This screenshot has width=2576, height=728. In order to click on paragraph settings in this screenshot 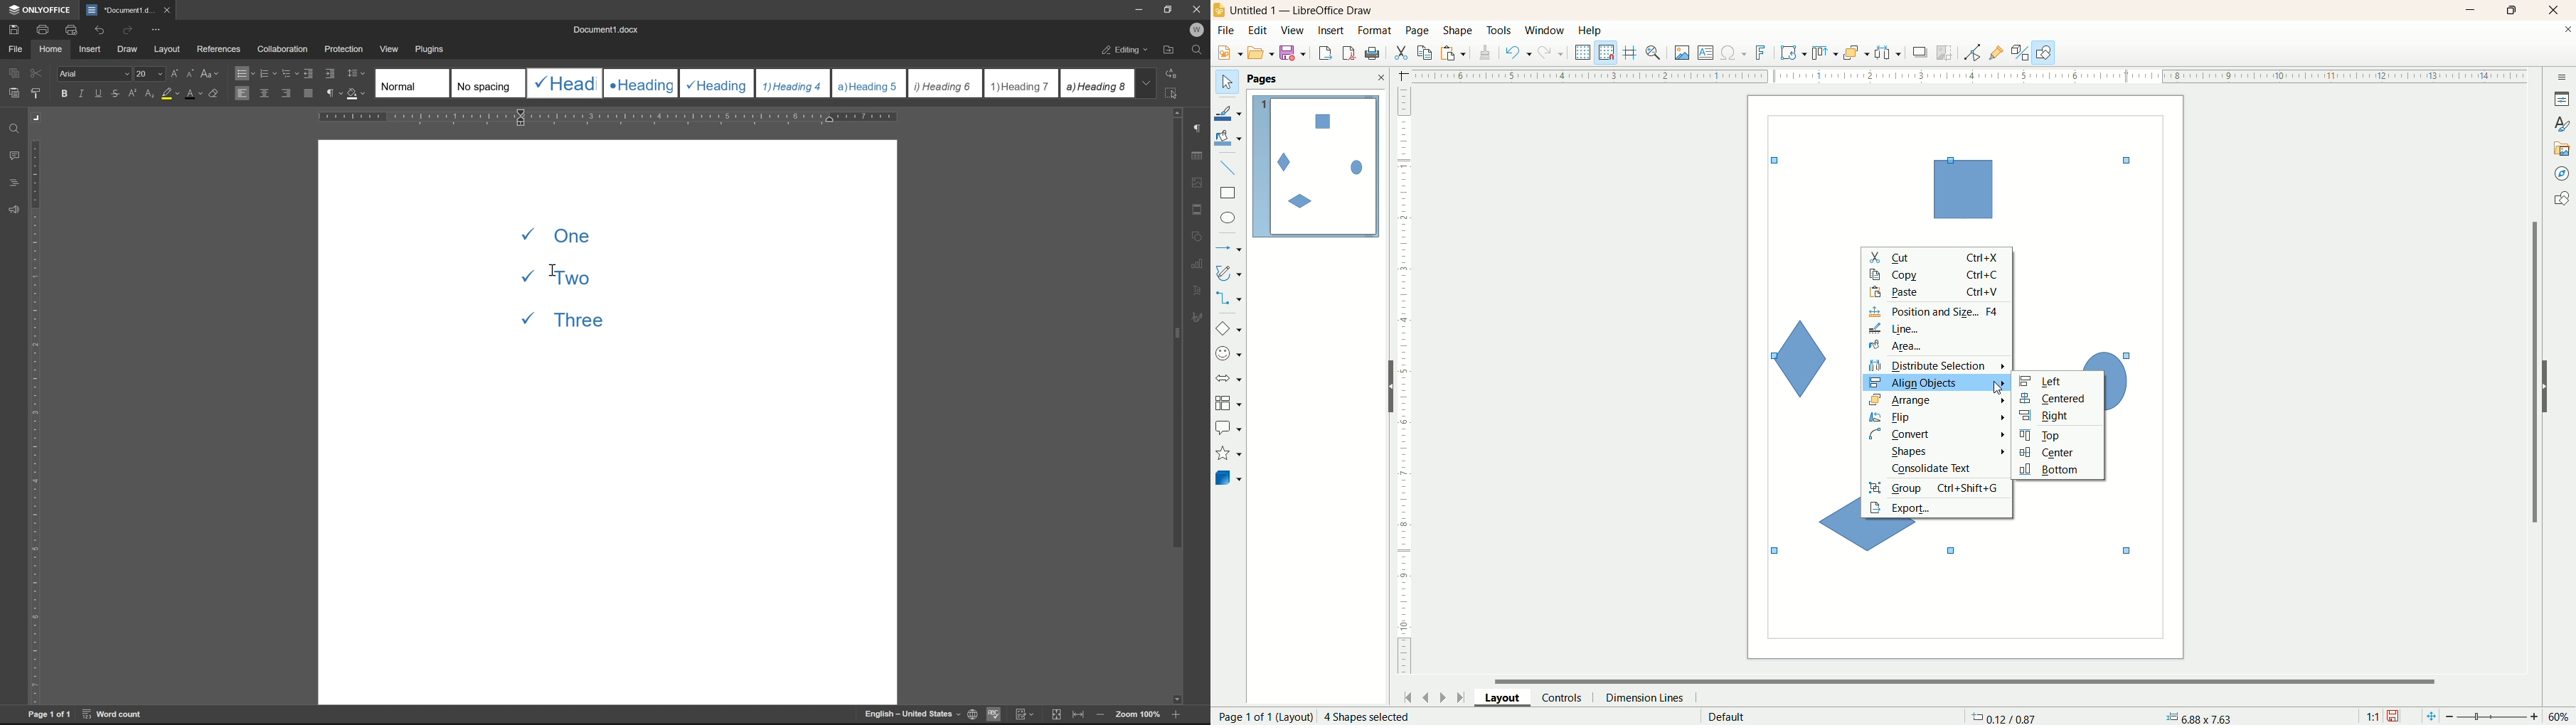, I will do `click(1197, 129)`.